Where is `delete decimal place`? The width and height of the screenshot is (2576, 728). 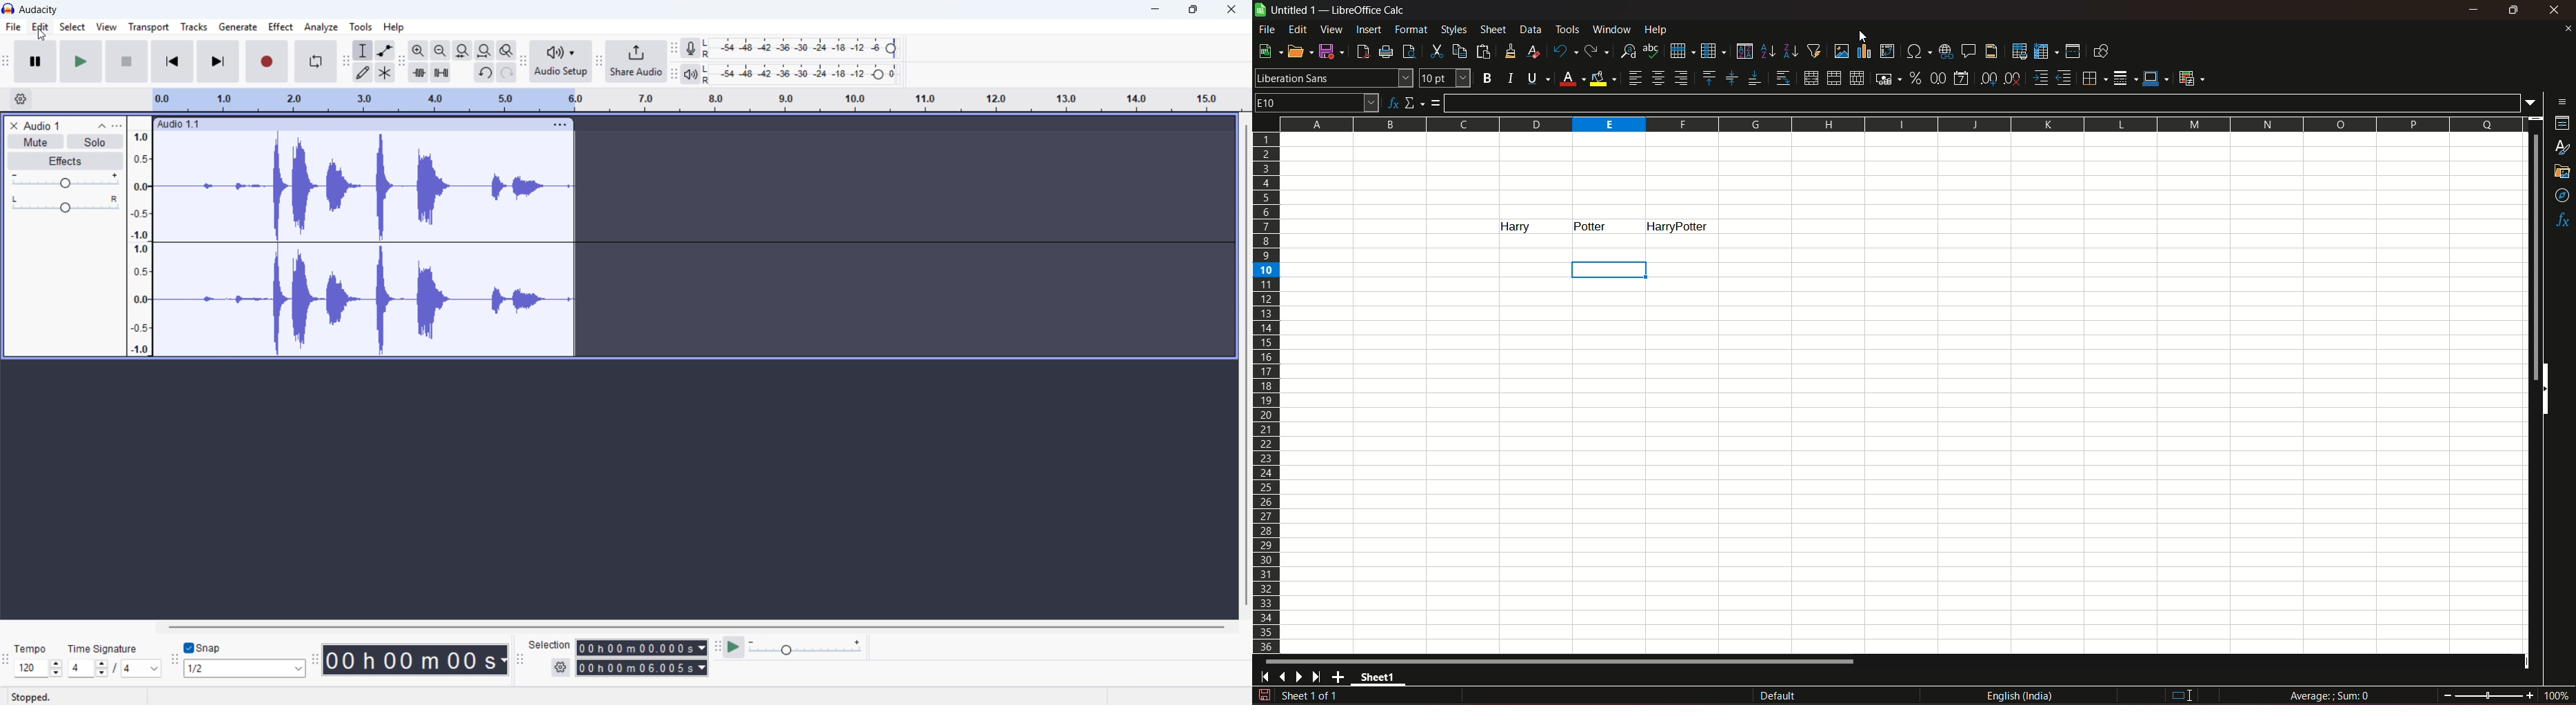
delete decimal place is located at coordinates (2012, 79).